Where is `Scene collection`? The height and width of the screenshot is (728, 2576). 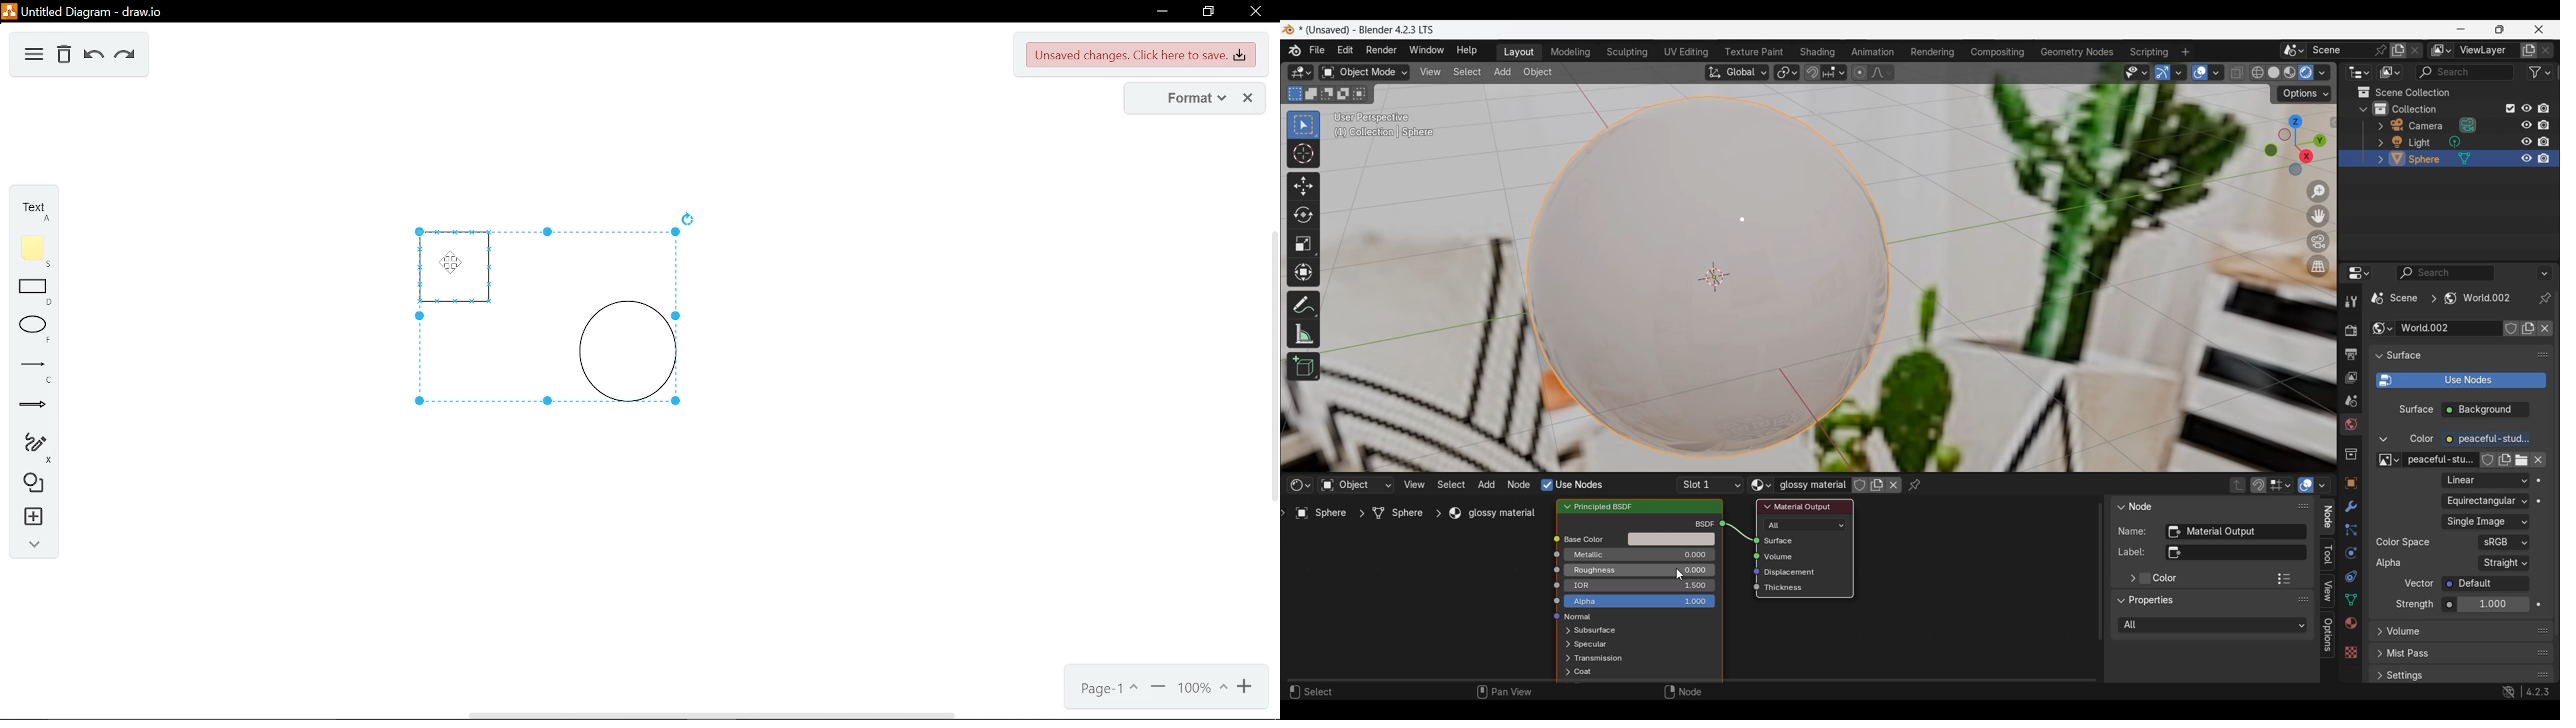
Scene collection is located at coordinates (2447, 92).